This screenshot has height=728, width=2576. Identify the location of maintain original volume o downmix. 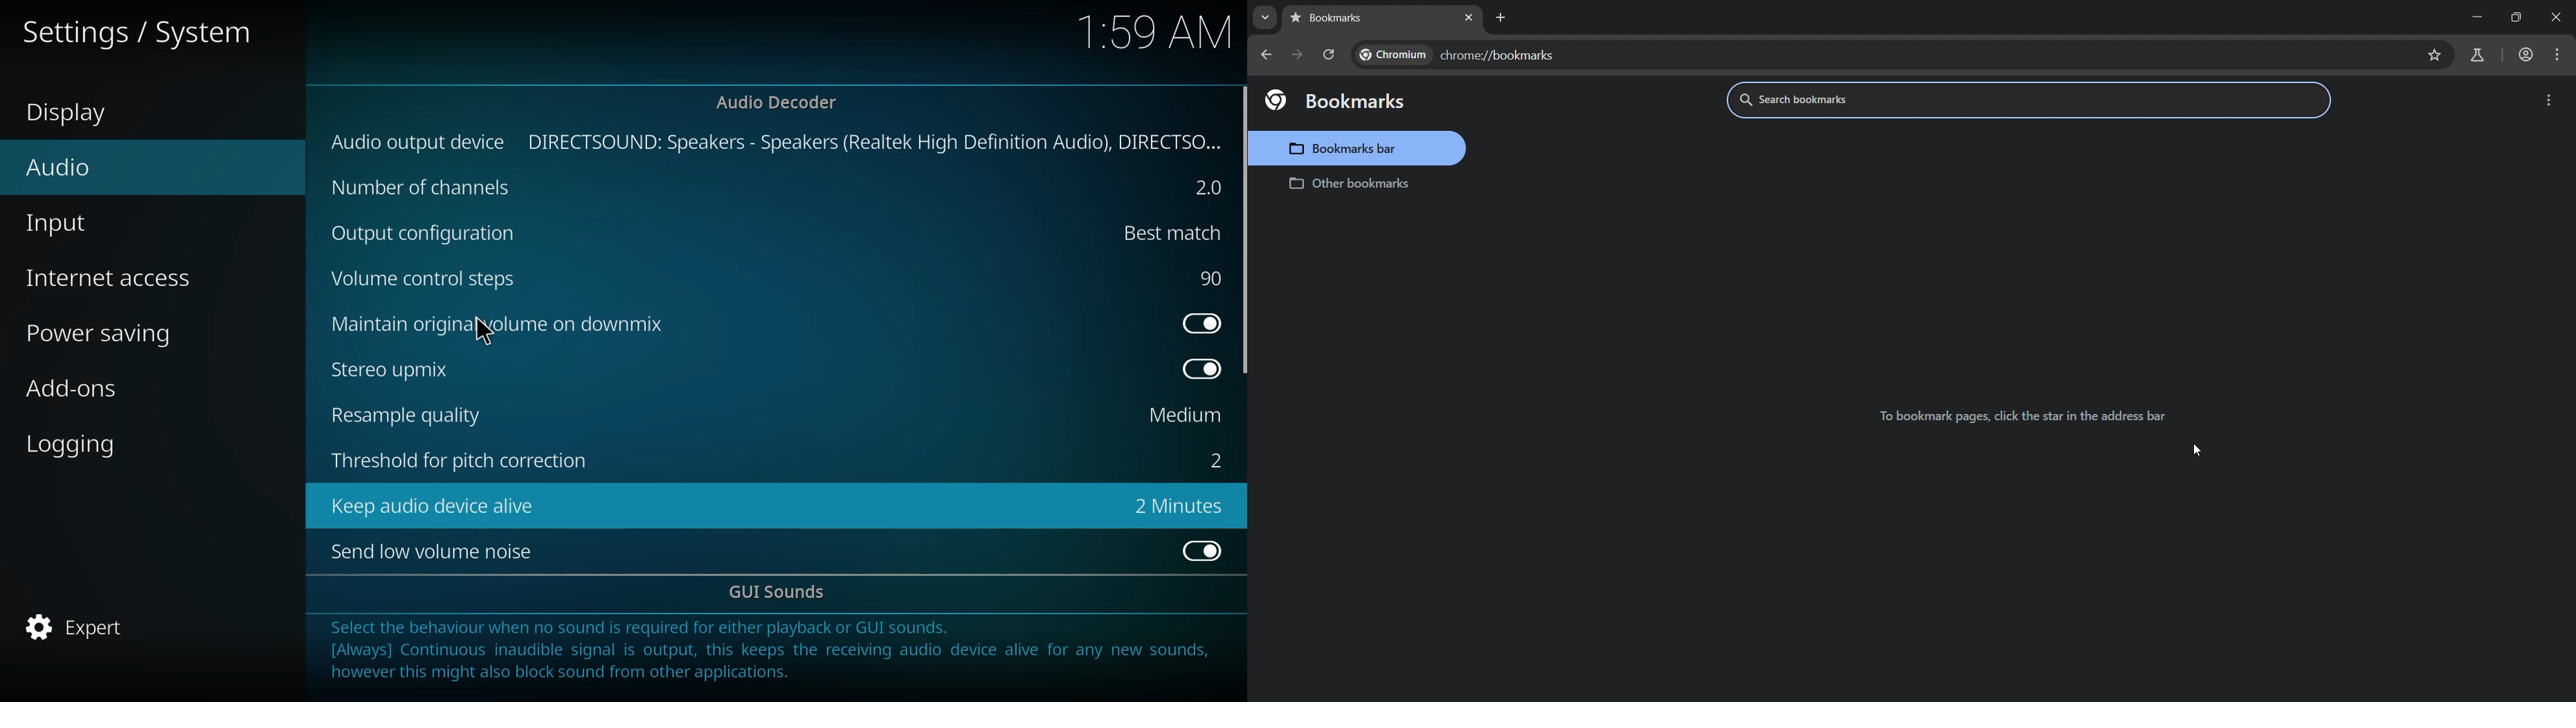
(501, 324).